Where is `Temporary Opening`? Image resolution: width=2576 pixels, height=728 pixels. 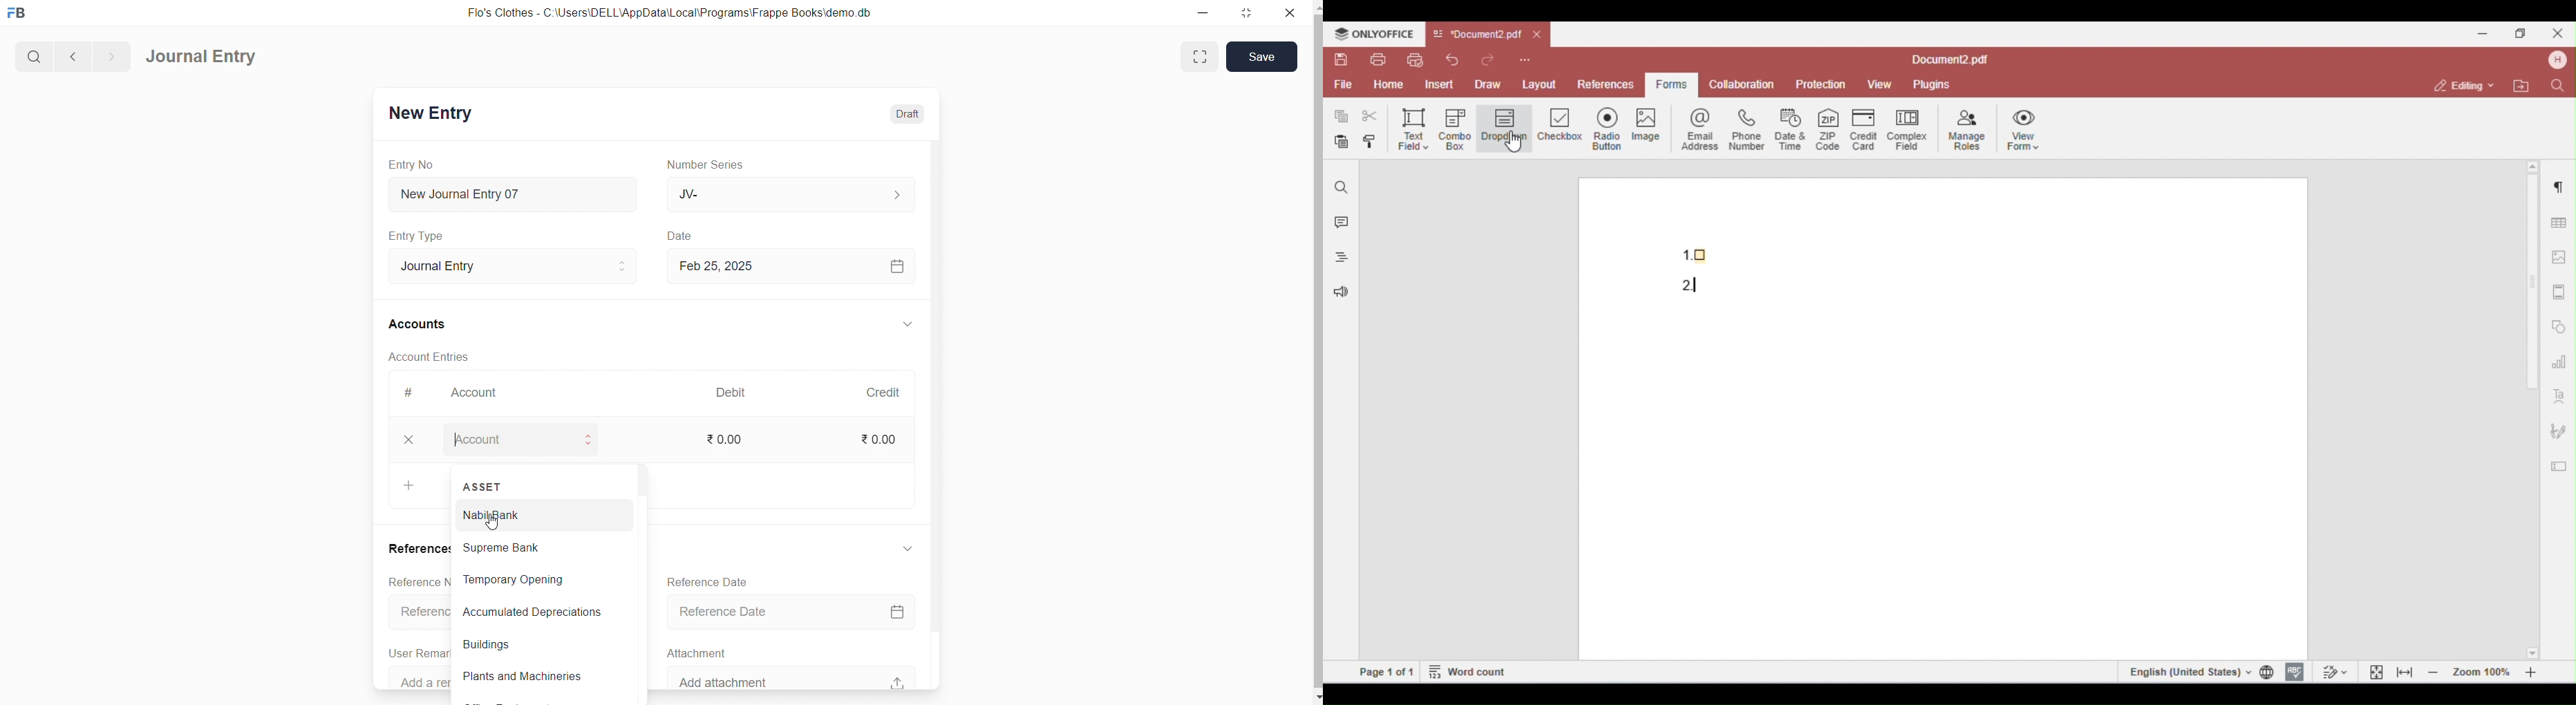 Temporary Opening is located at coordinates (536, 580).